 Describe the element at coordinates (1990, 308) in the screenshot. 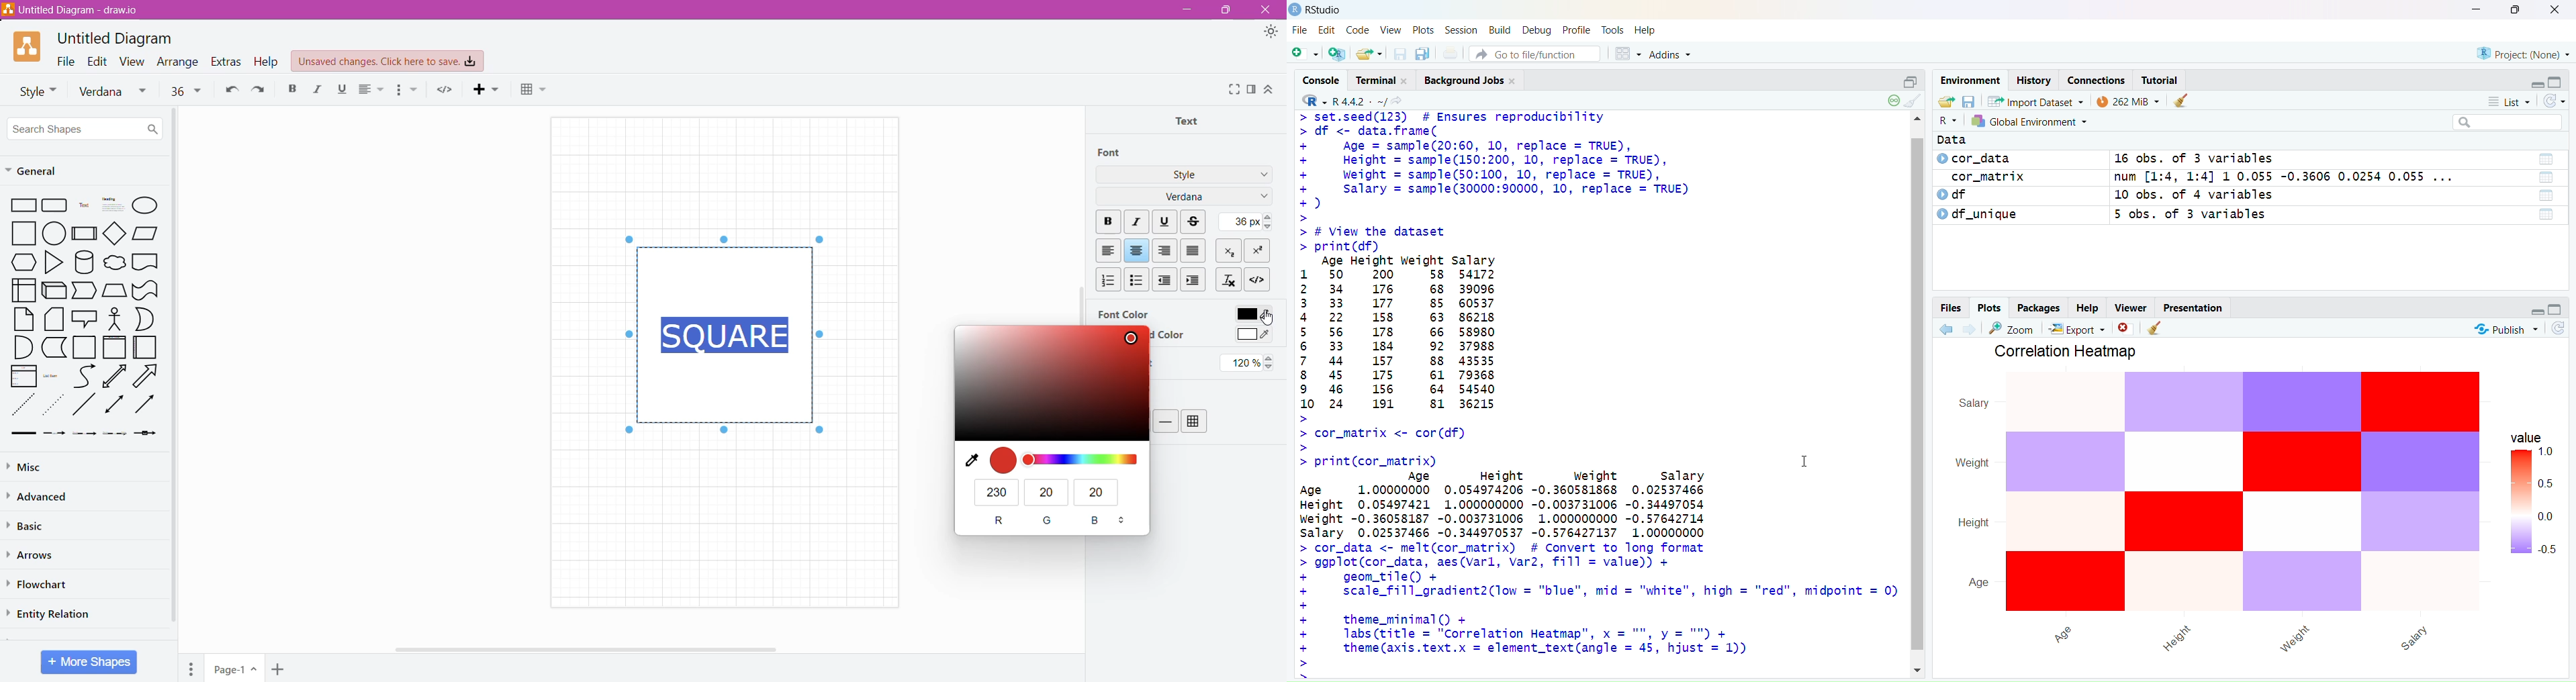

I see `Plots` at that location.